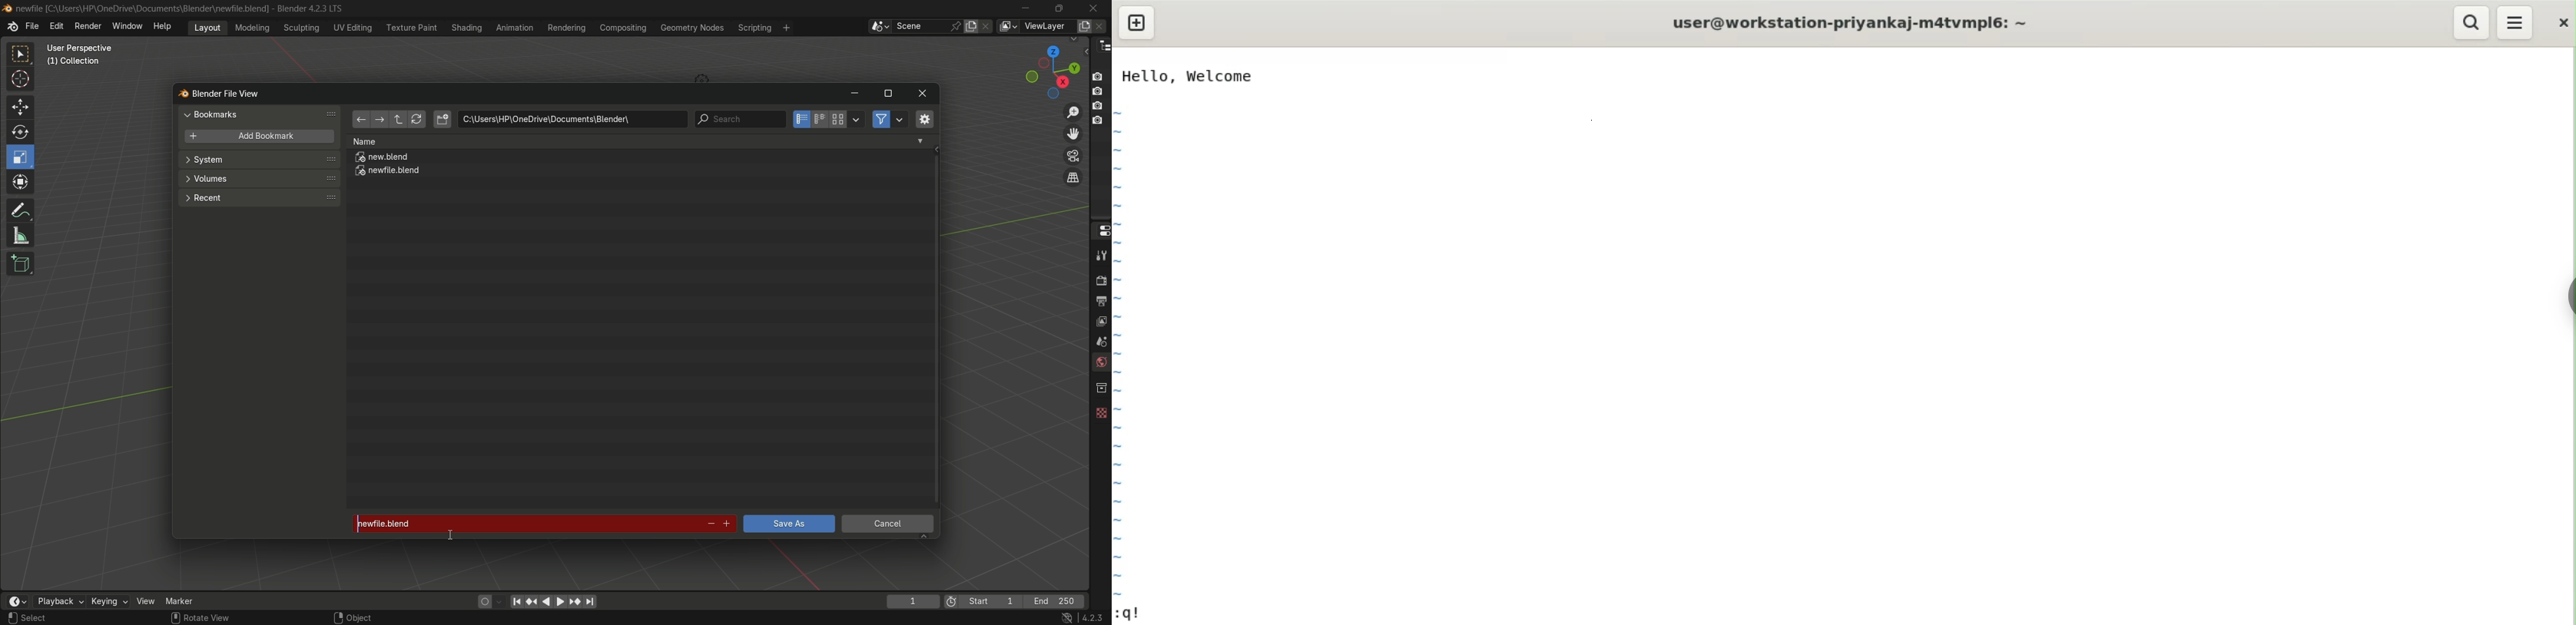 This screenshot has width=2576, height=644. Describe the element at coordinates (800, 119) in the screenshot. I see `vertical list` at that location.